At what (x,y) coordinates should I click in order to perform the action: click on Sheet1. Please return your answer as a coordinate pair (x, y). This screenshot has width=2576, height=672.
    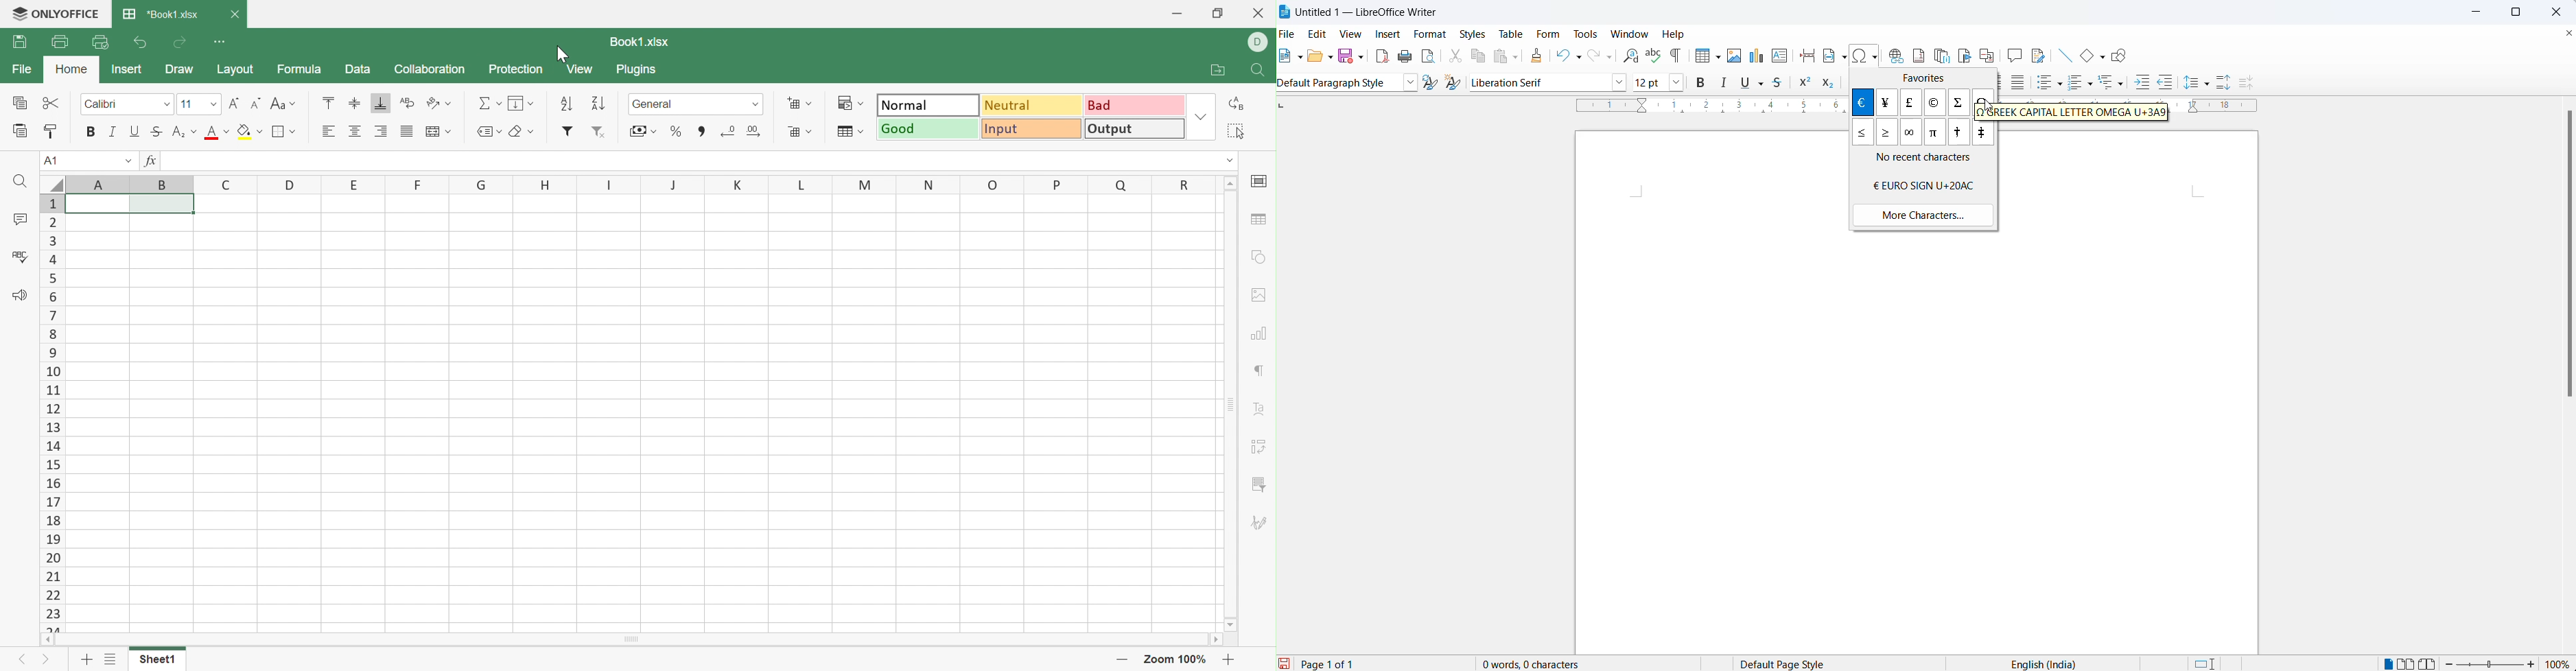
    Looking at the image, I should click on (158, 662).